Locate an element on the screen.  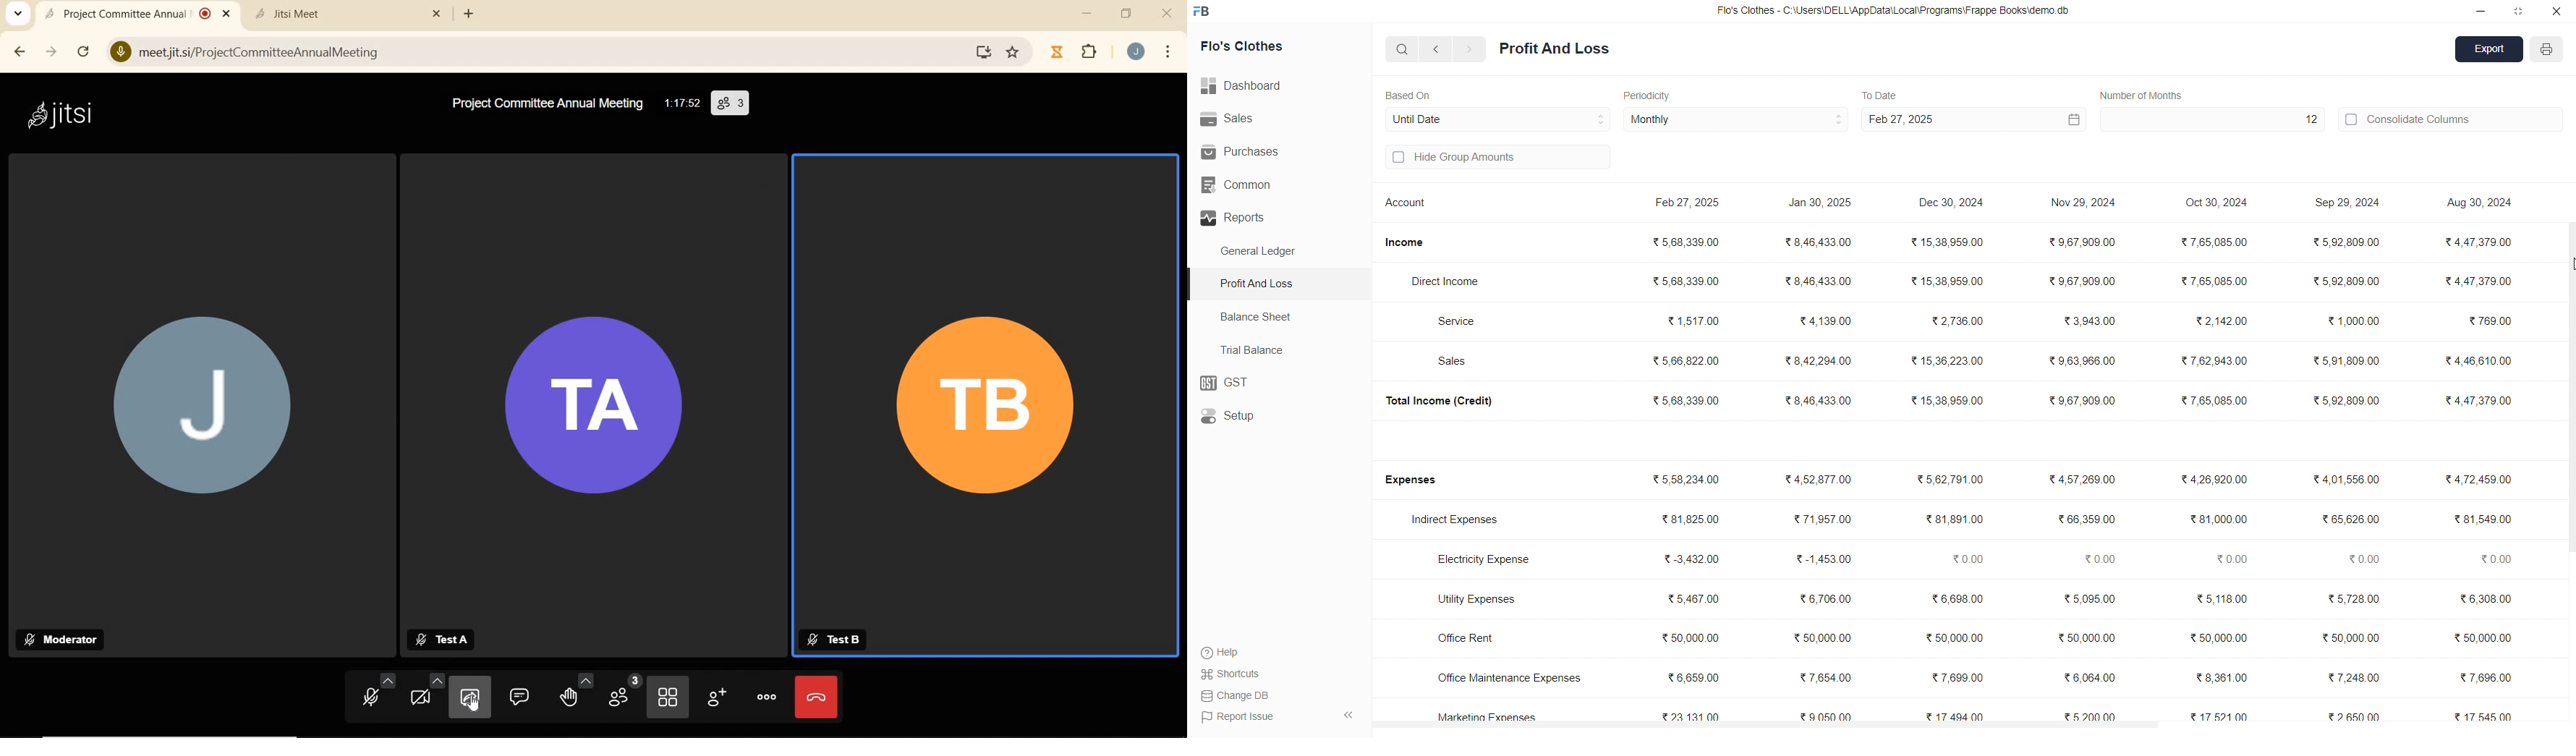
cursor is located at coordinates (2563, 267).